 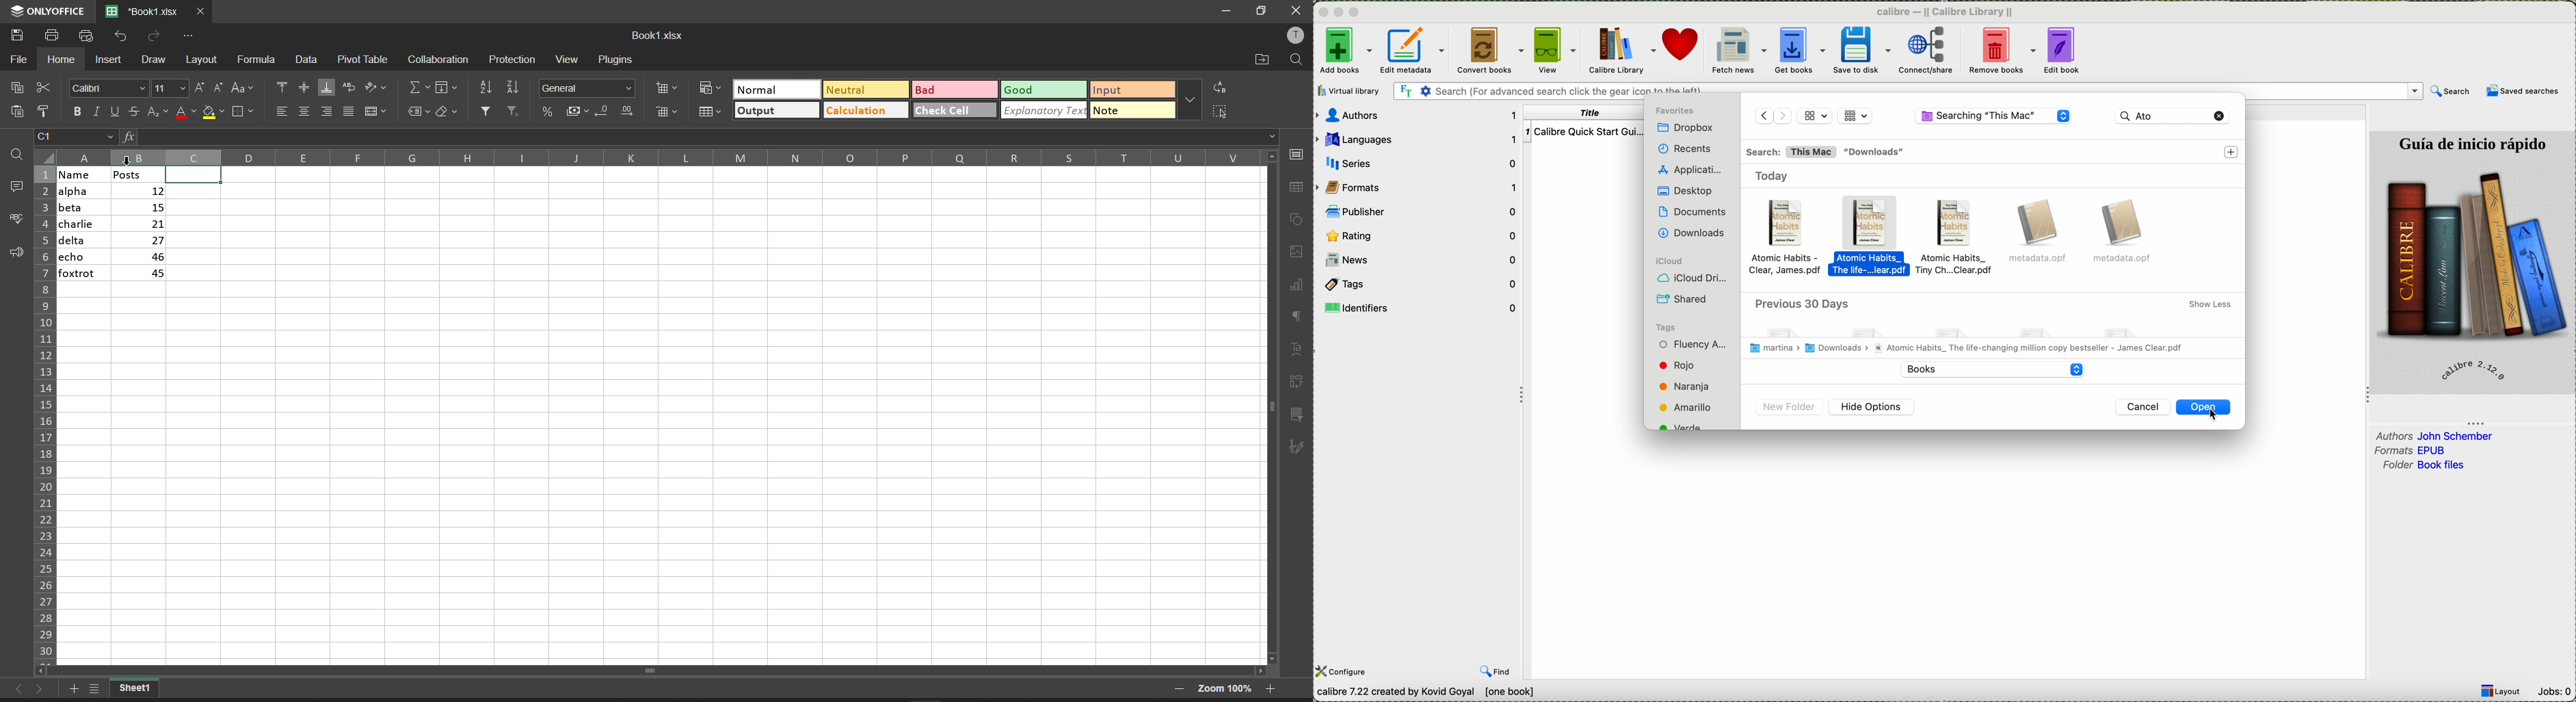 I want to click on row name, so click(x=47, y=411).